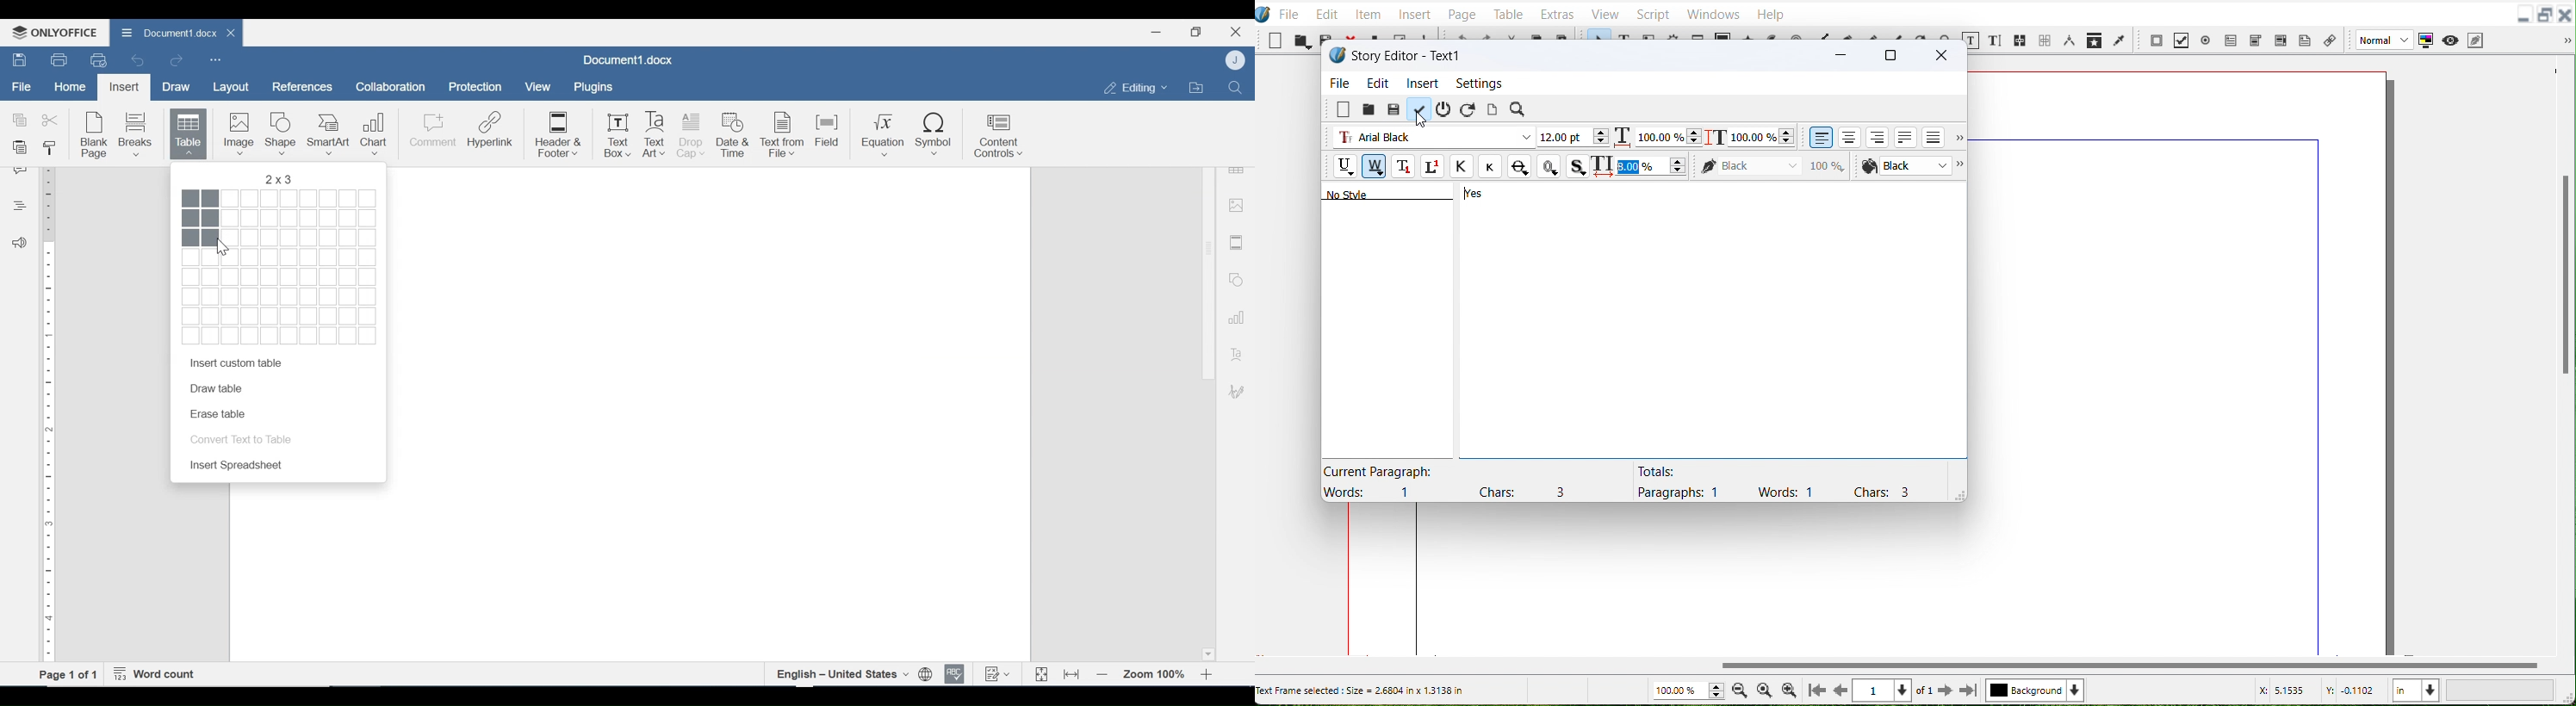  What do you see at coordinates (233, 32) in the screenshot?
I see `close` at bounding box center [233, 32].